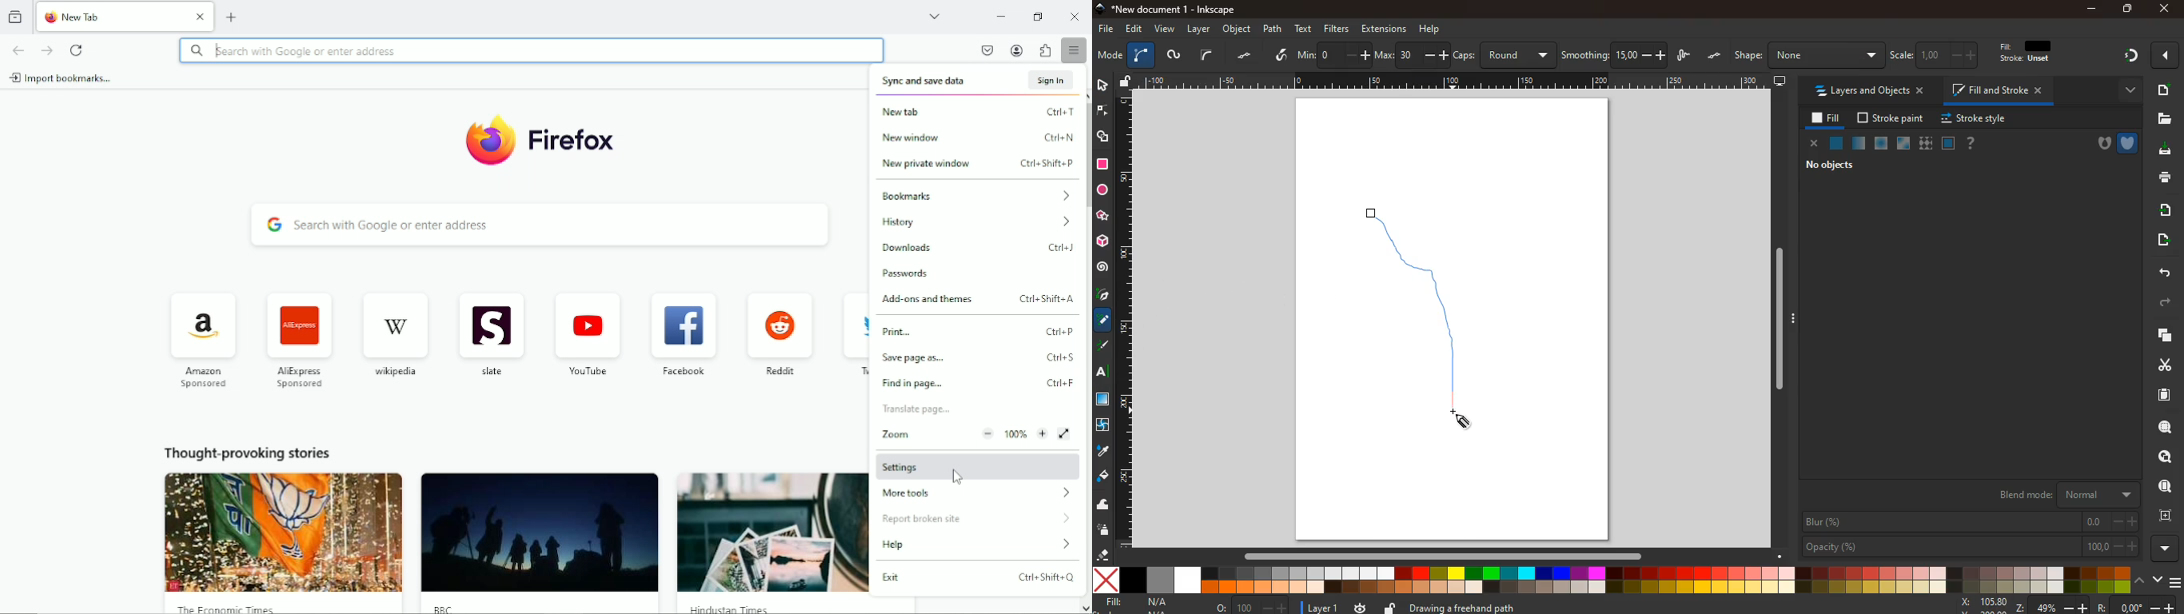  Describe the element at coordinates (1907, 55) in the screenshot. I see `edit` at that location.